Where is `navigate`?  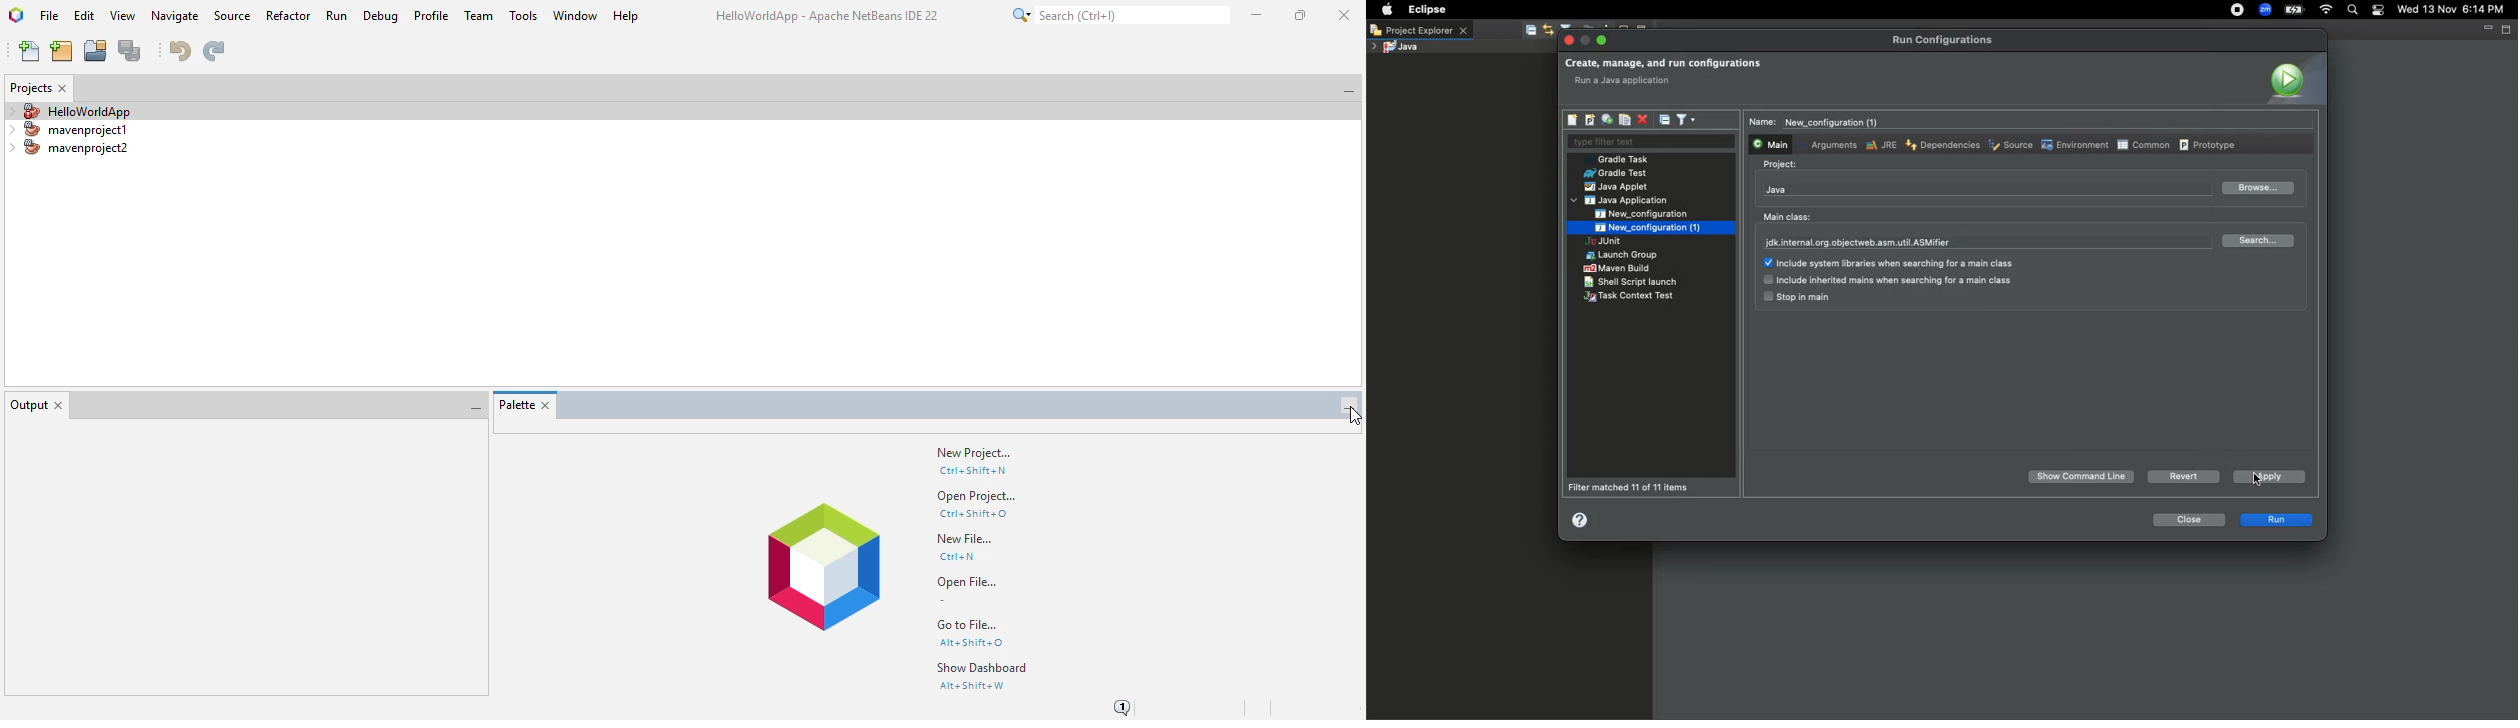 navigate is located at coordinates (176, 17).